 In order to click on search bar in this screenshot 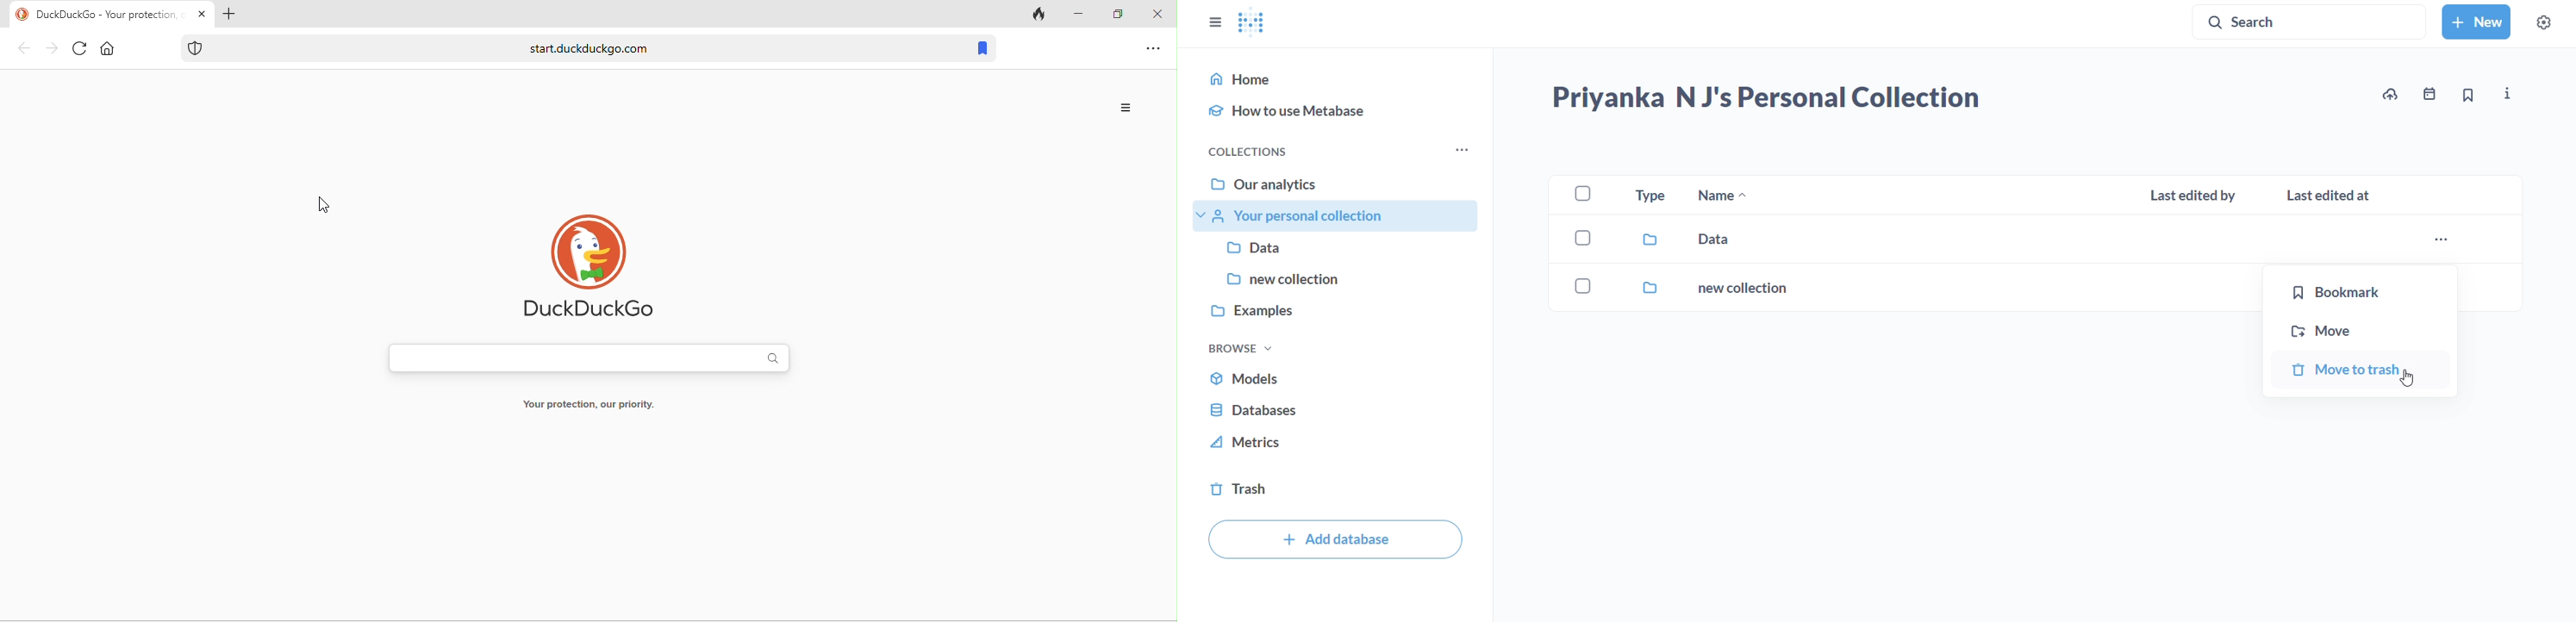, I will do `click(606, 359)`.